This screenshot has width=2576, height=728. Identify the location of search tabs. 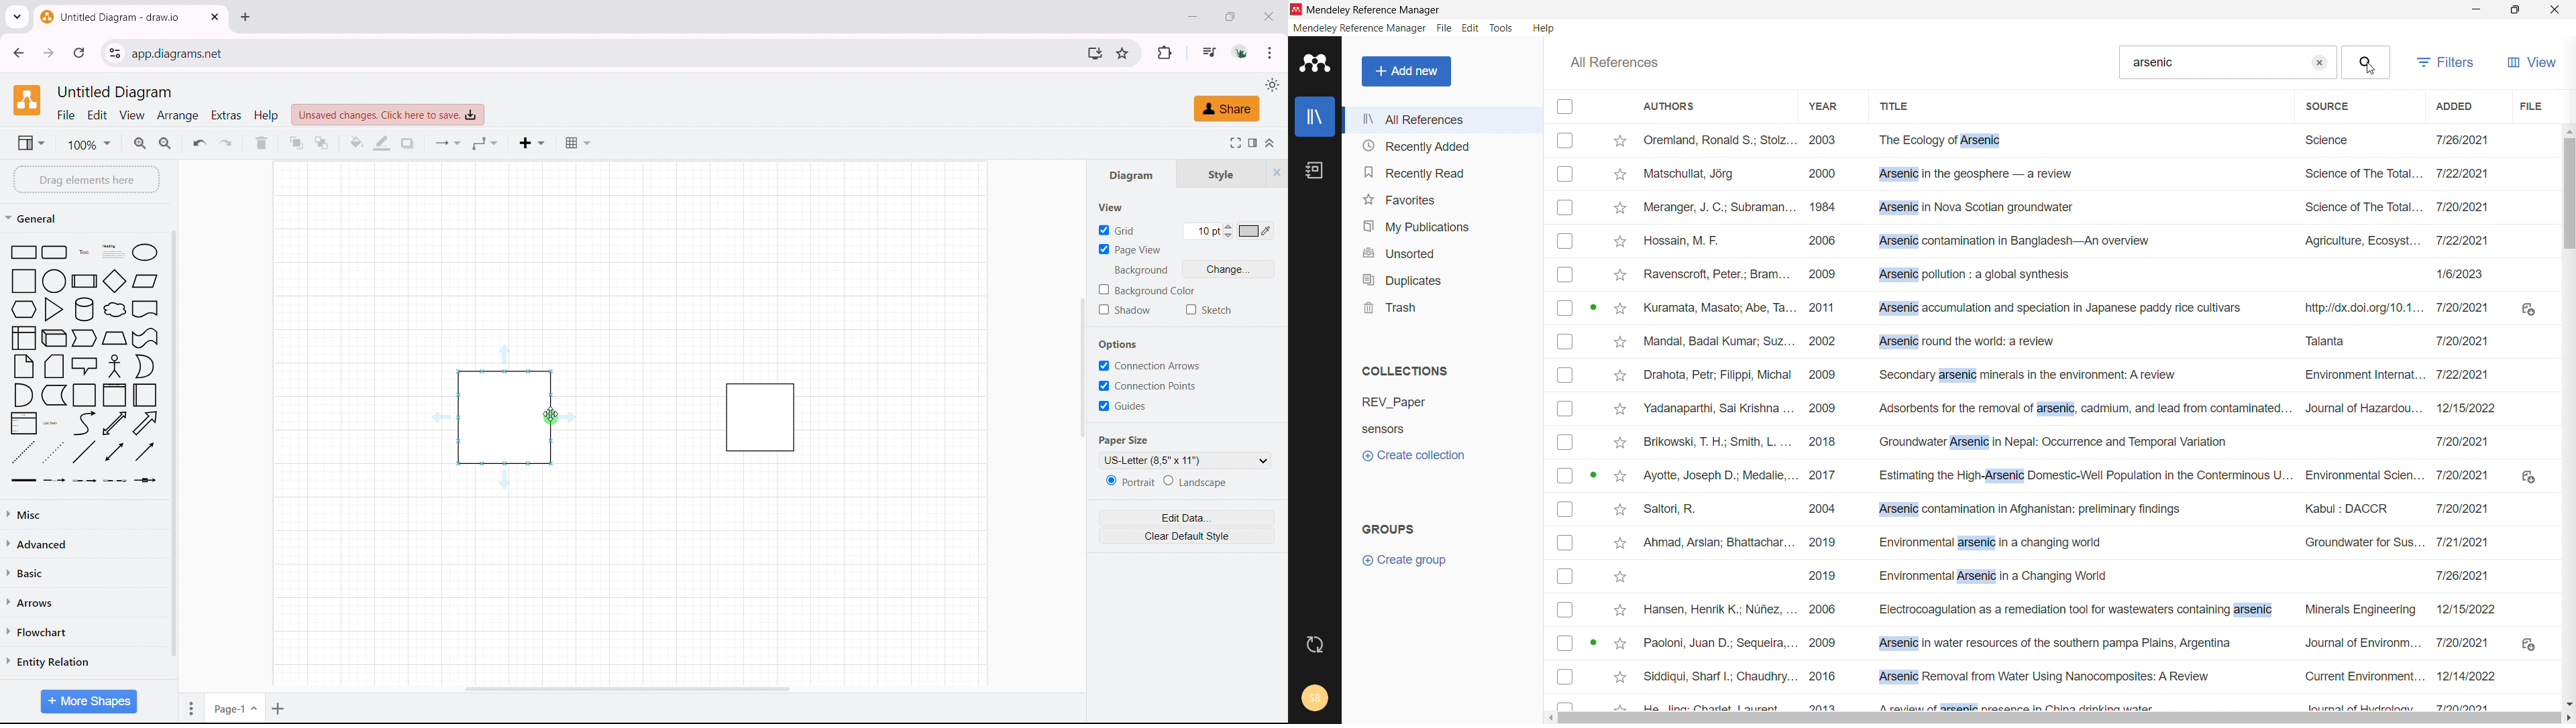
(17, 17).